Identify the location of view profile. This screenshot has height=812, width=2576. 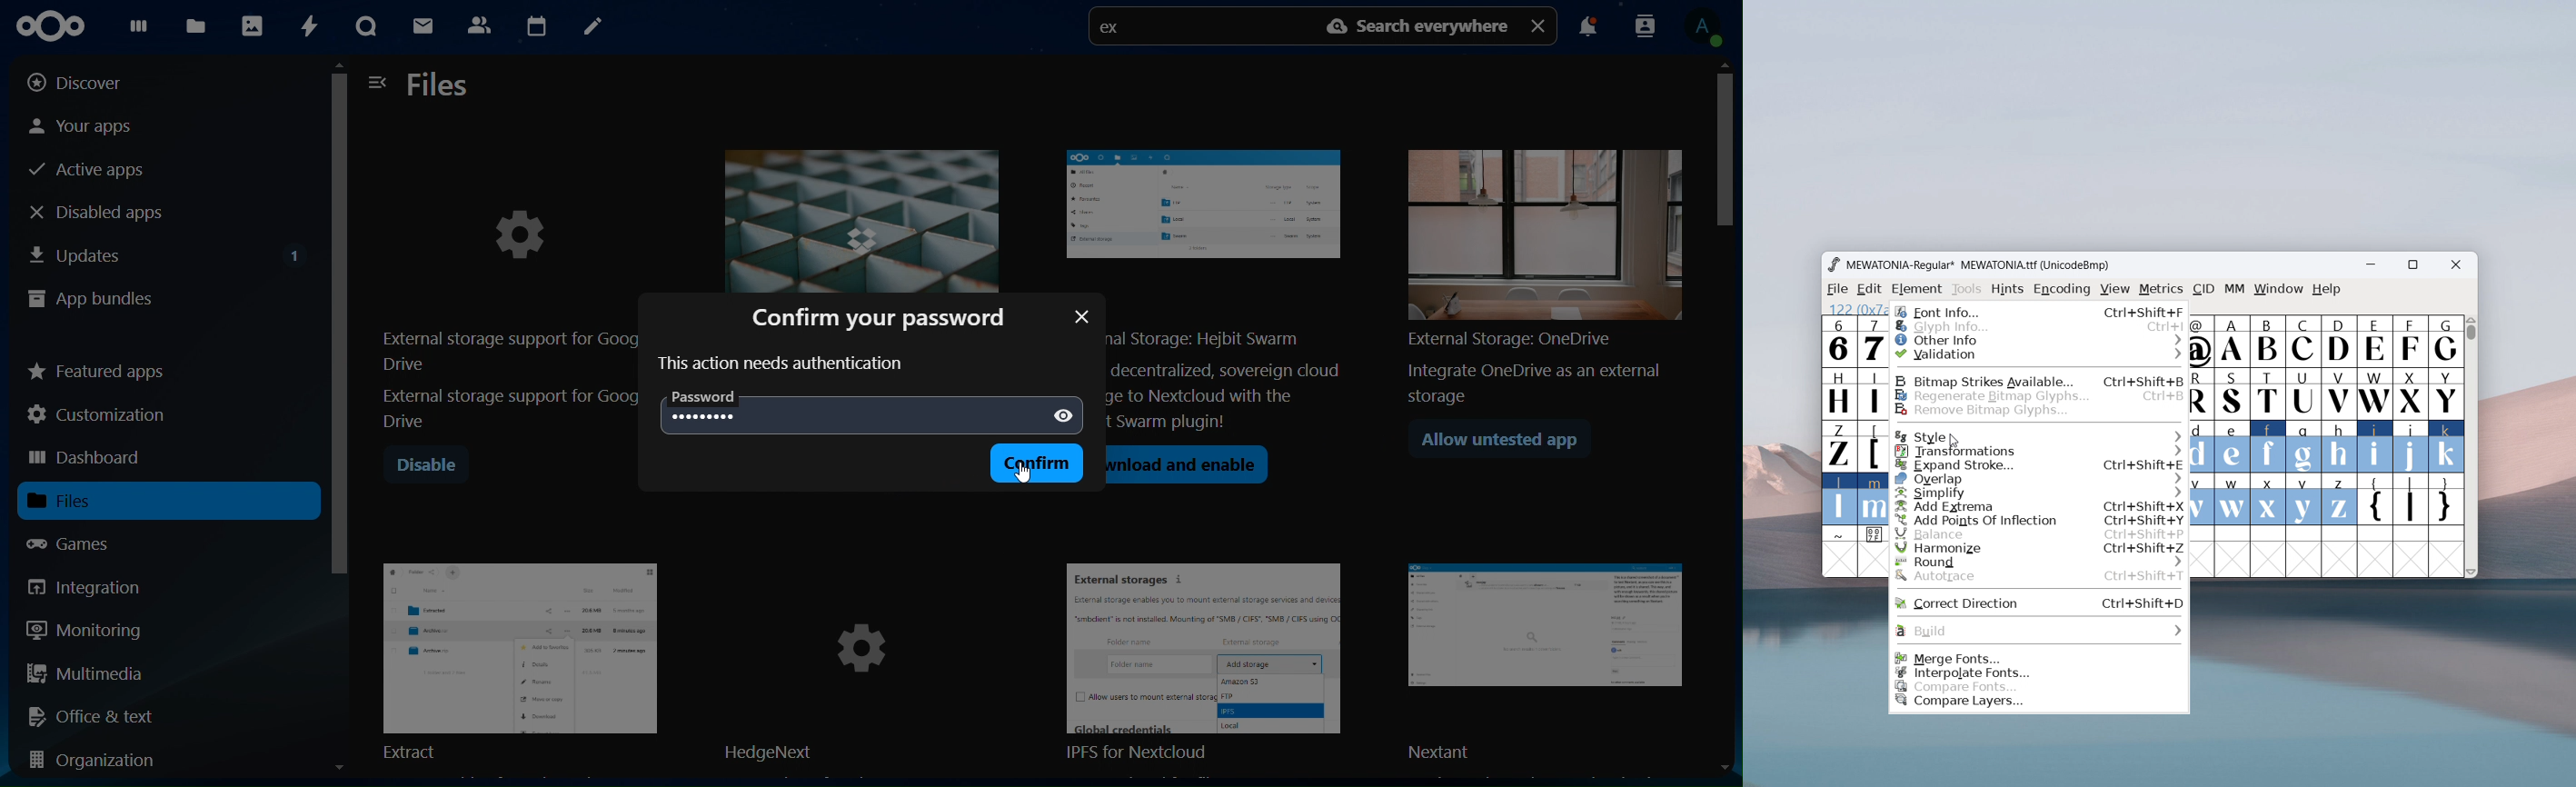
(1709, 27).